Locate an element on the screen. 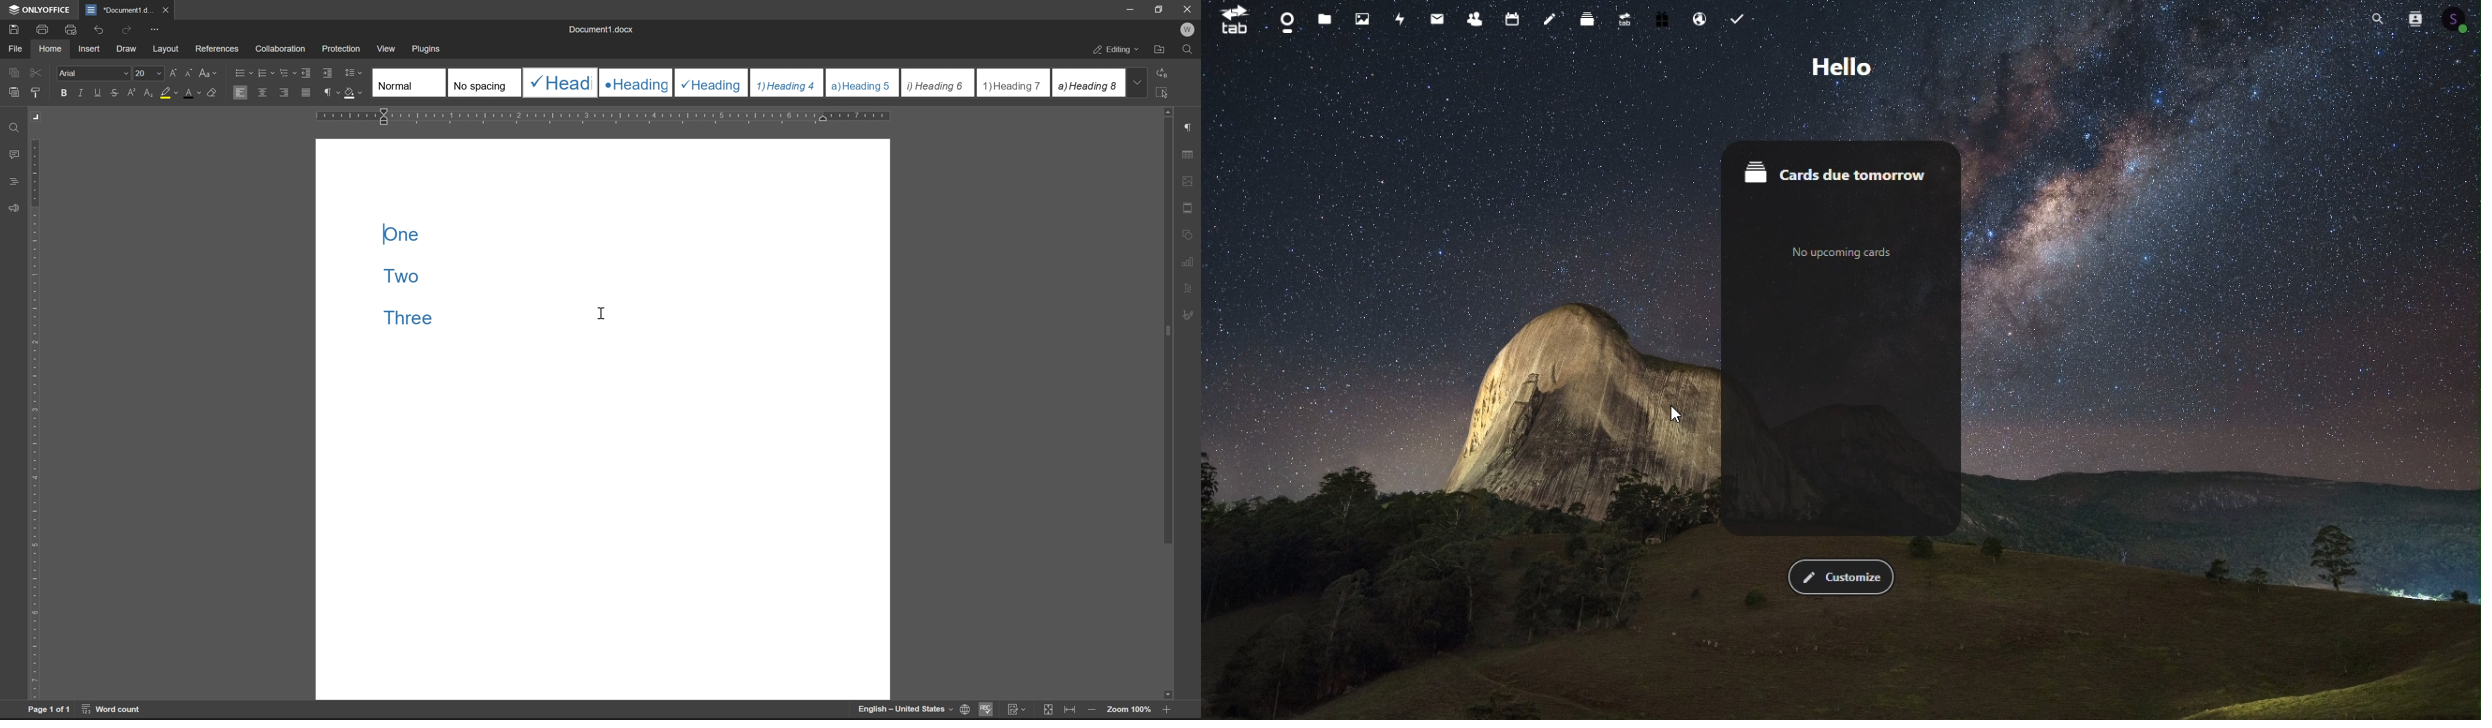 The image size is (2492, 728). one is located at coordinates (400, 235).